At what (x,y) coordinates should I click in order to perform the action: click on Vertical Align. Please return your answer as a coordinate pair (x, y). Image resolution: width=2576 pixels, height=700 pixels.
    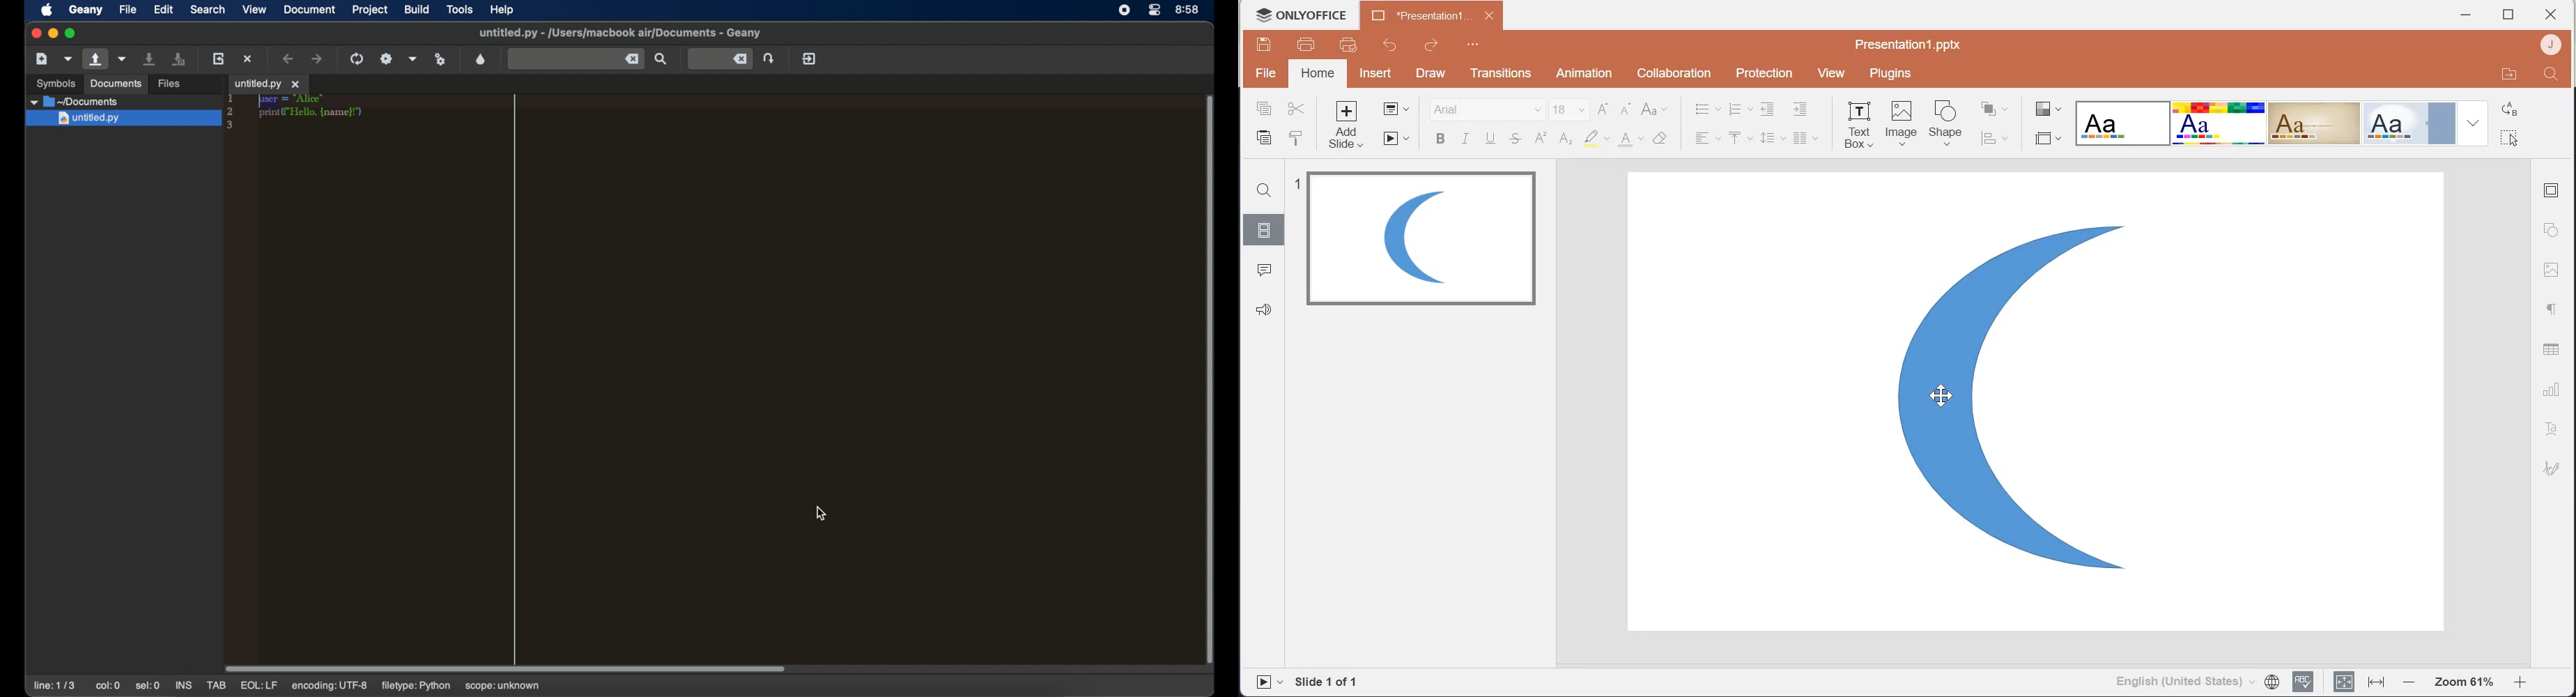
    Looking at the image, I should click on (1741, 137).